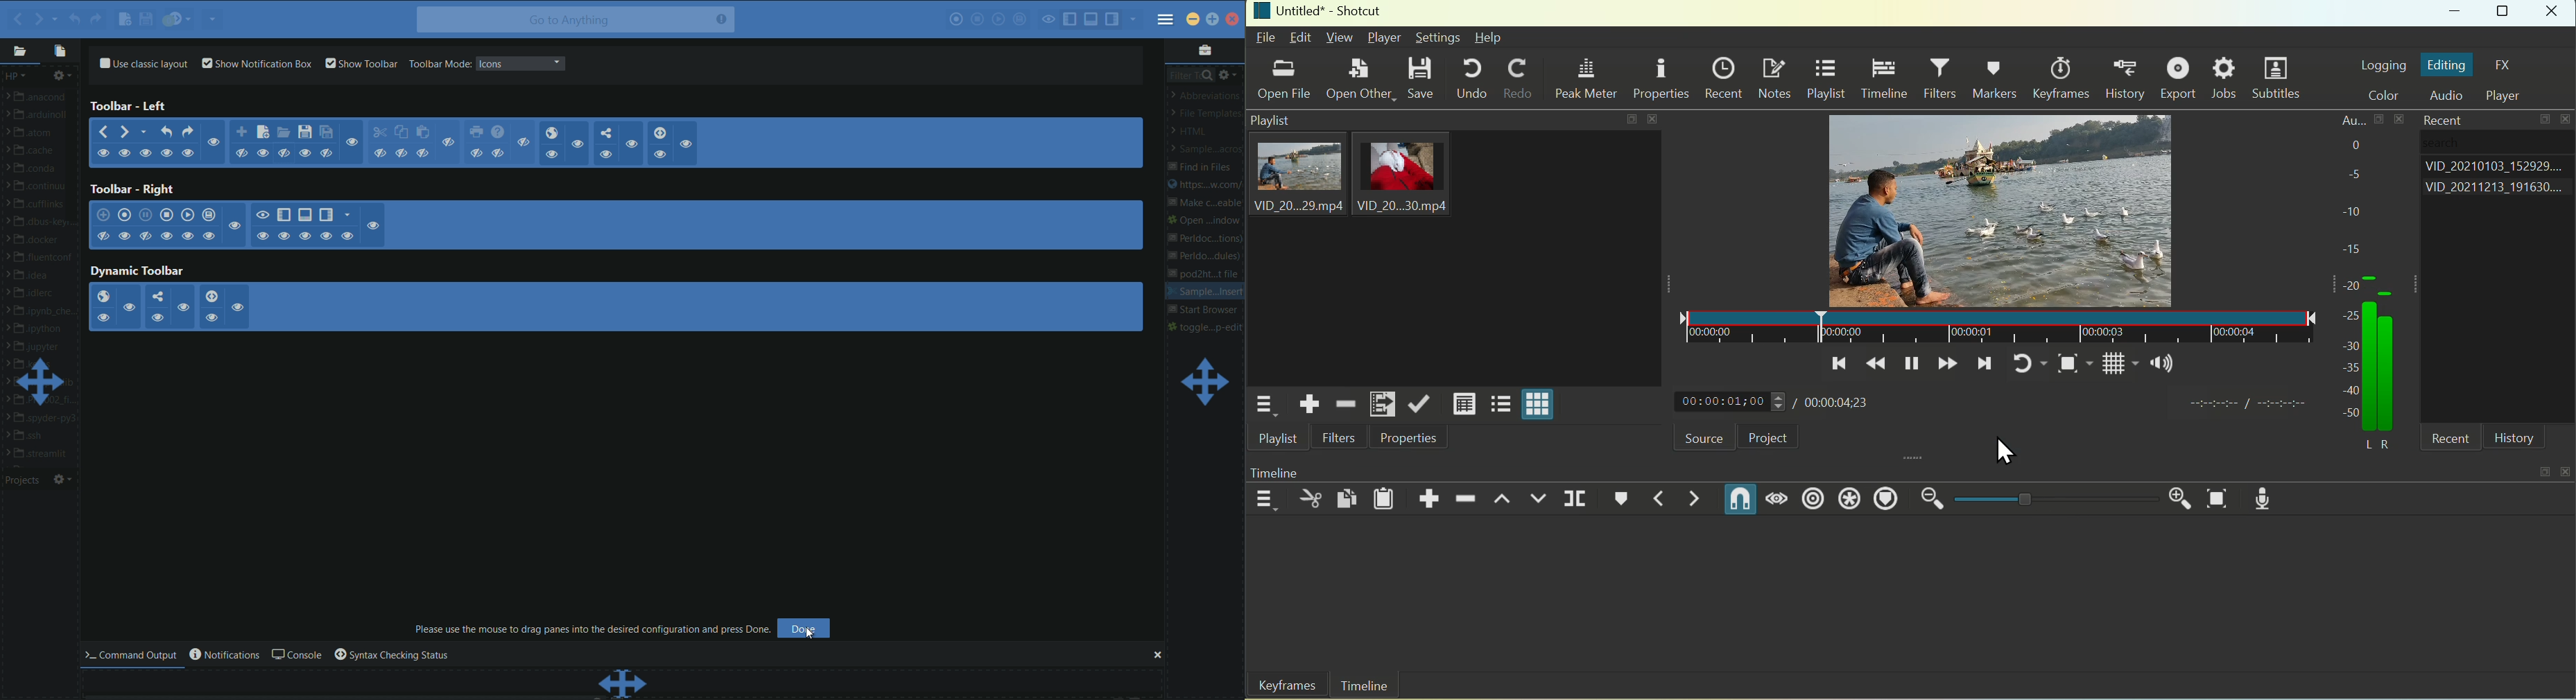  I want to click on Keyframes, so click(1283, 687).